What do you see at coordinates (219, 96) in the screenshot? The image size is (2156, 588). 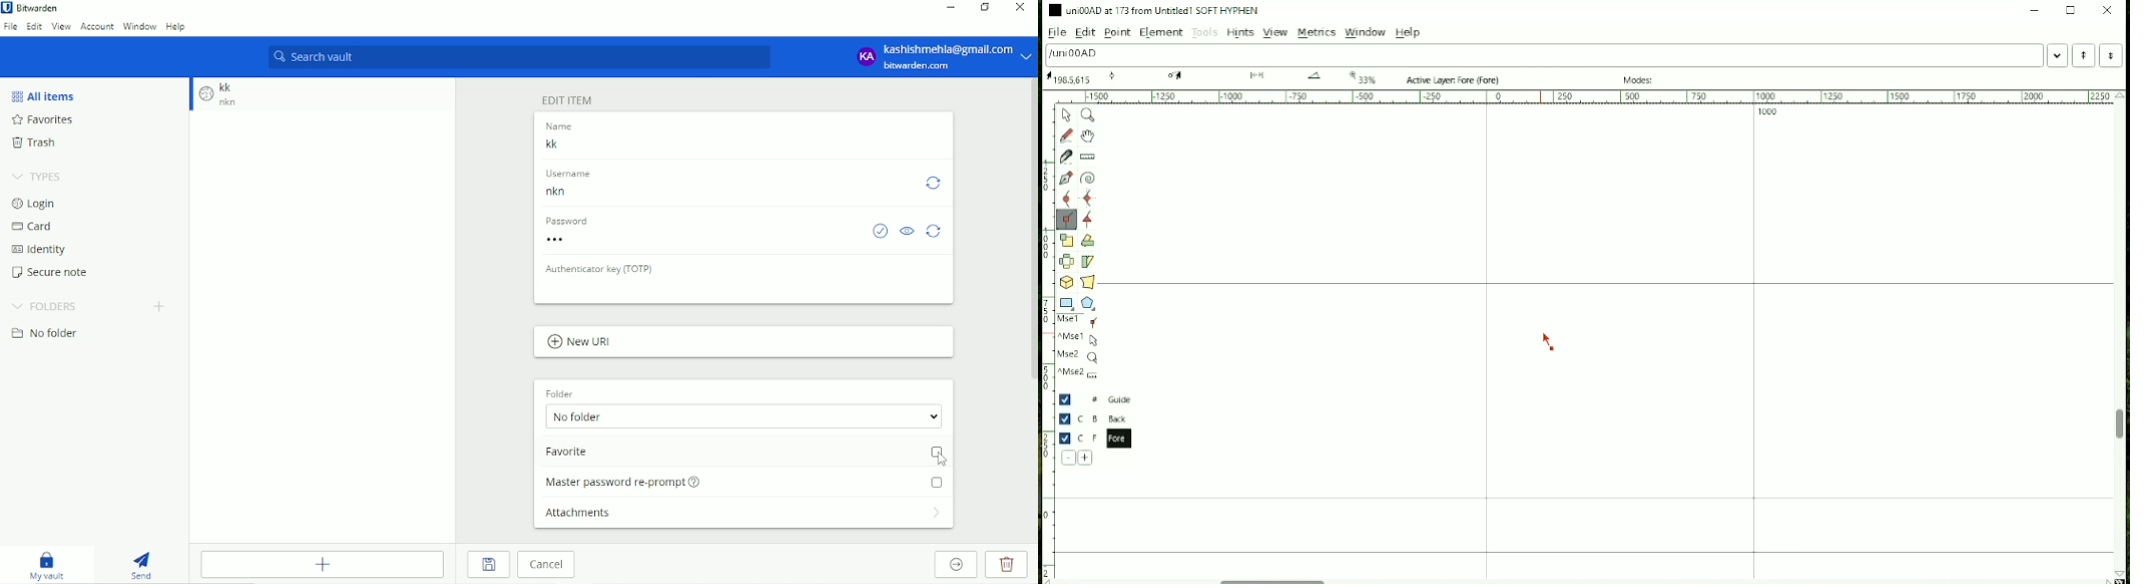 I see `Item` at bounding box center [219, 96].